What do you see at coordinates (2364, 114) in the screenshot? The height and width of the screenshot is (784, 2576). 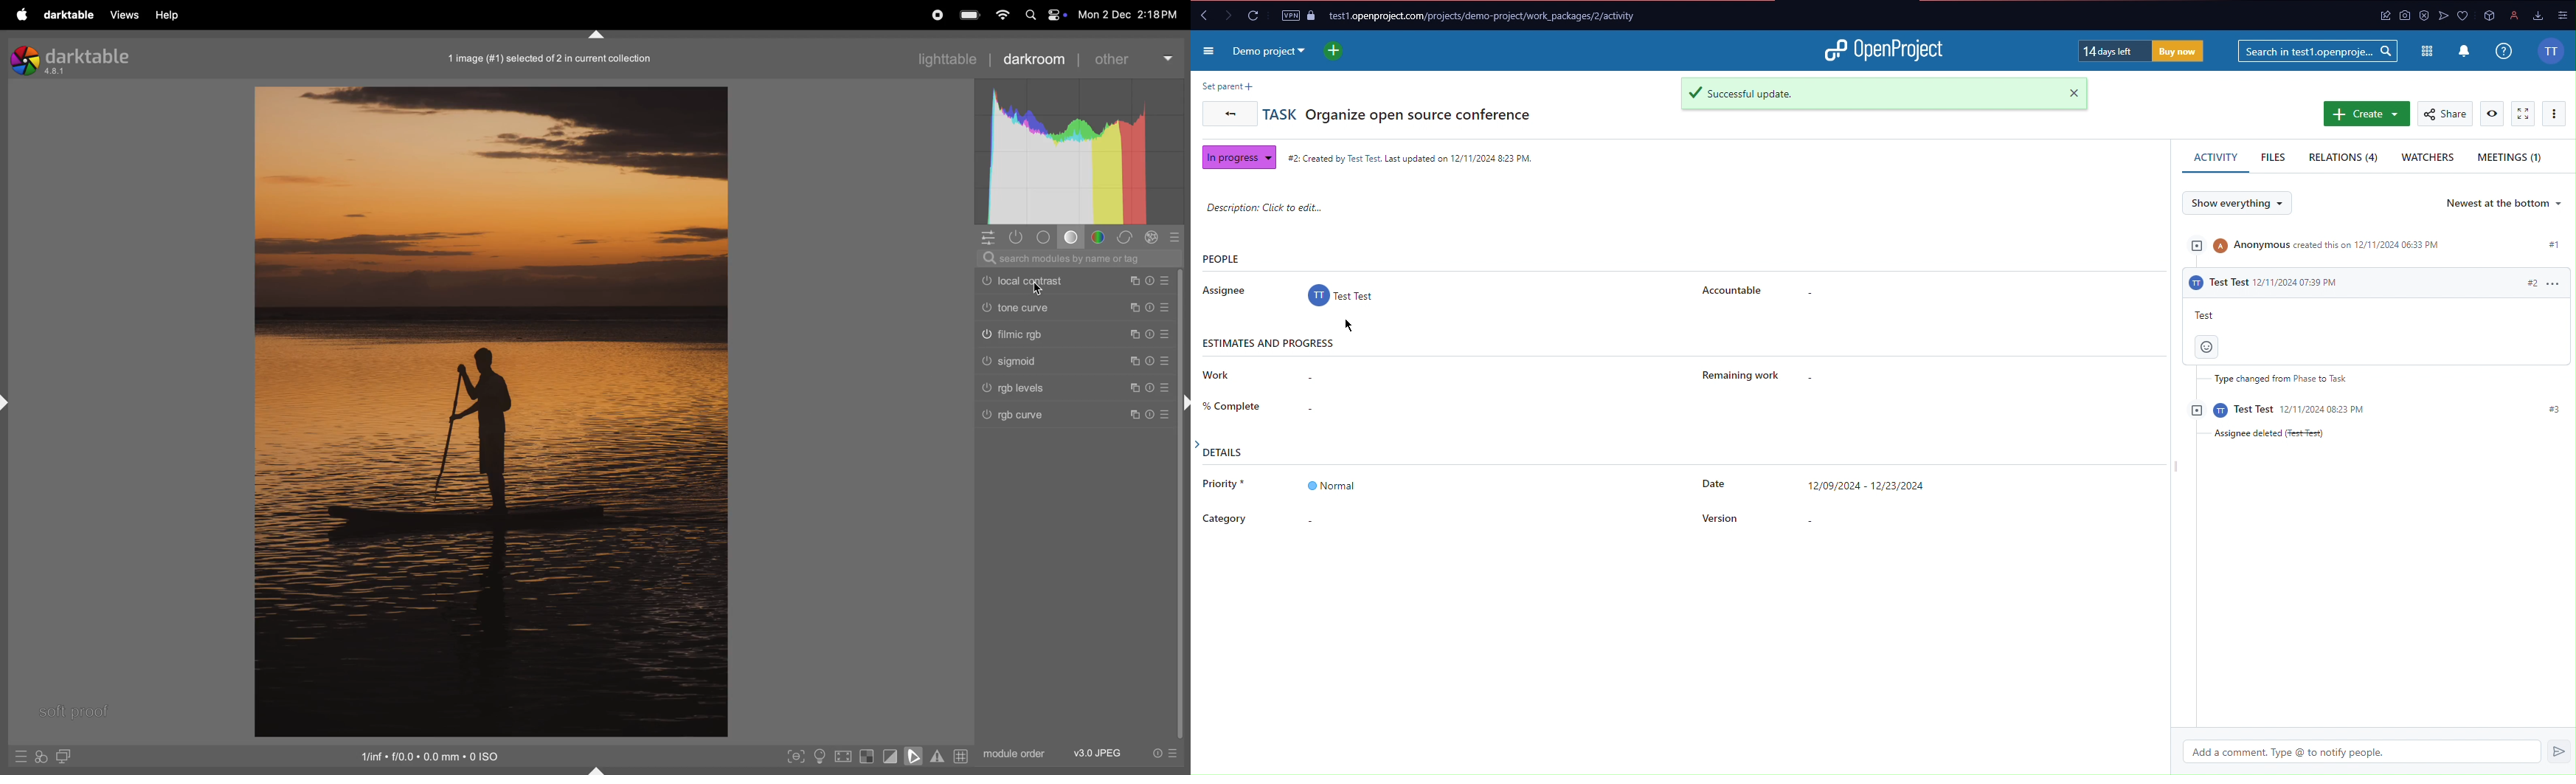 I see `Create` at bounding box center [2364, 114].